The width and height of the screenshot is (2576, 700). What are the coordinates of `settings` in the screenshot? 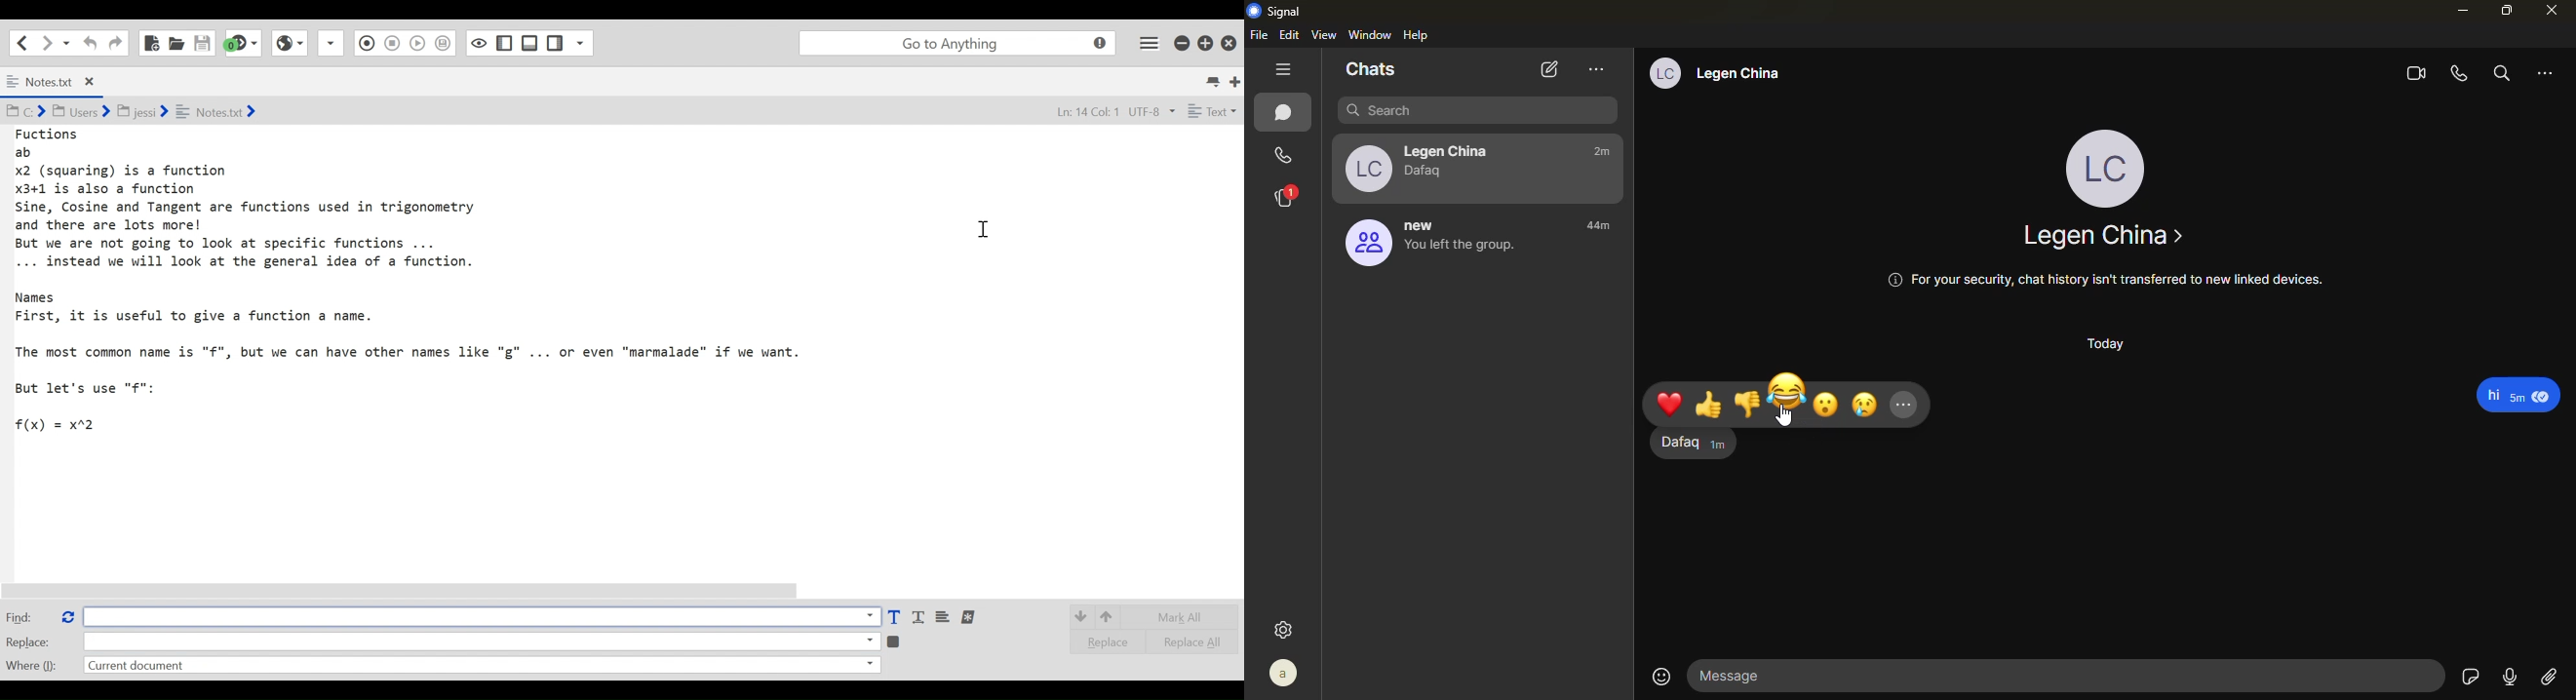 It's located at (1286, 629).